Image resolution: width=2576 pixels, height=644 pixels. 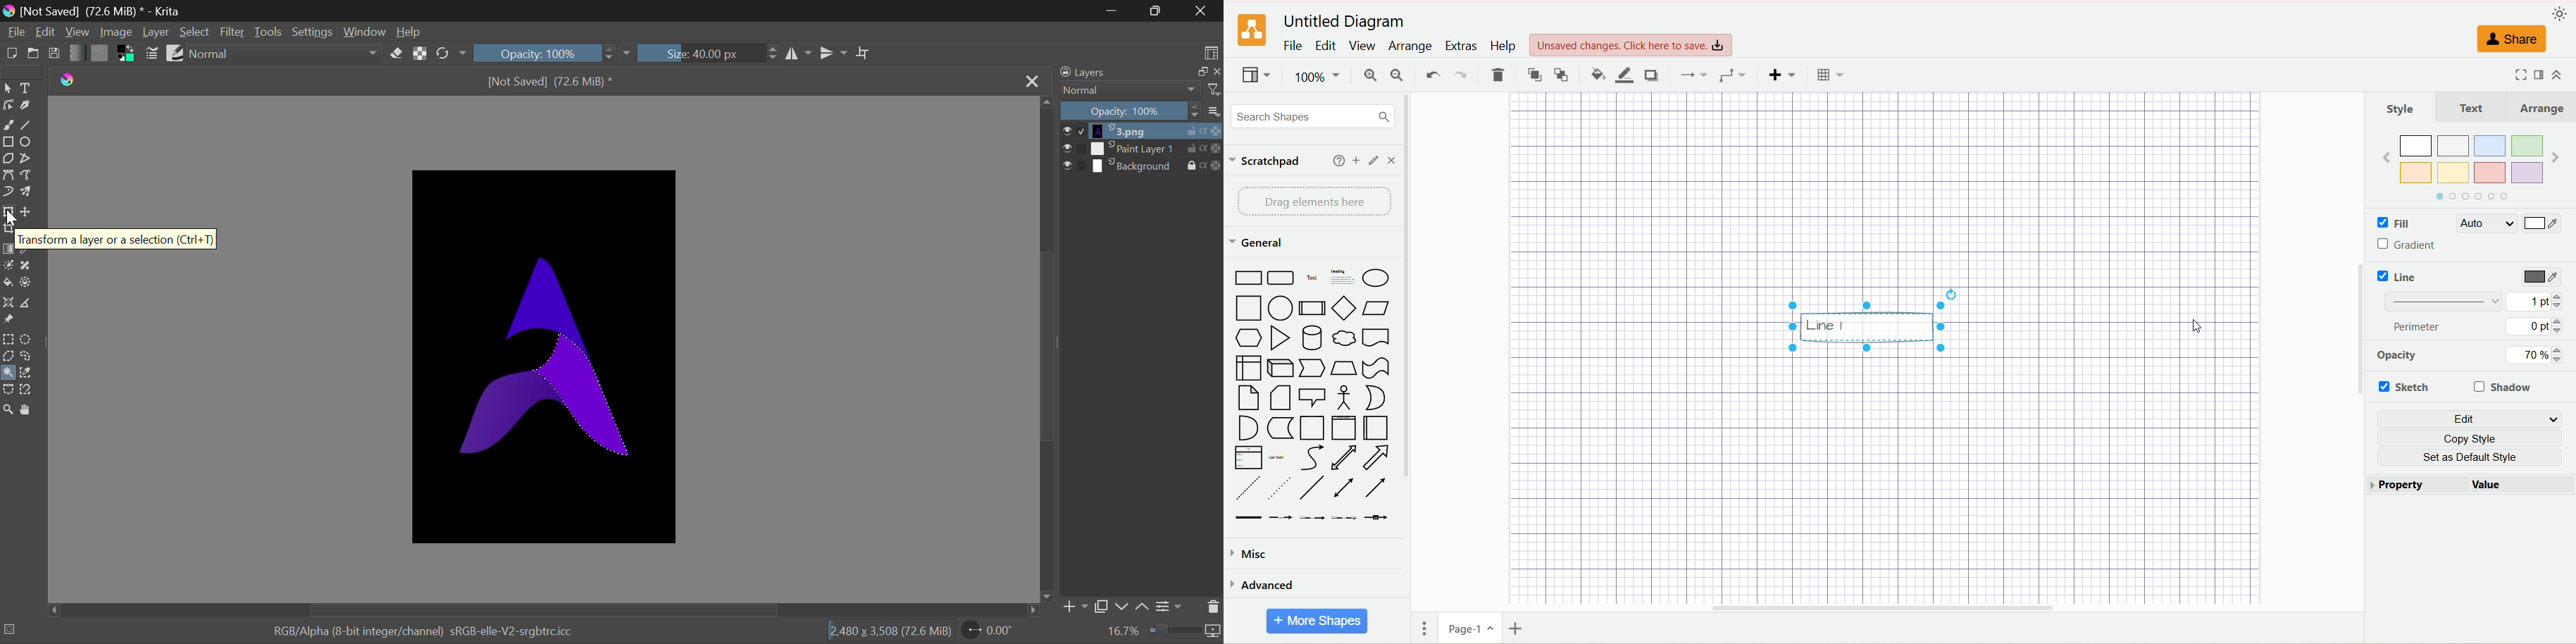 I want to click on Cursor, so click(x=2190, y=323).